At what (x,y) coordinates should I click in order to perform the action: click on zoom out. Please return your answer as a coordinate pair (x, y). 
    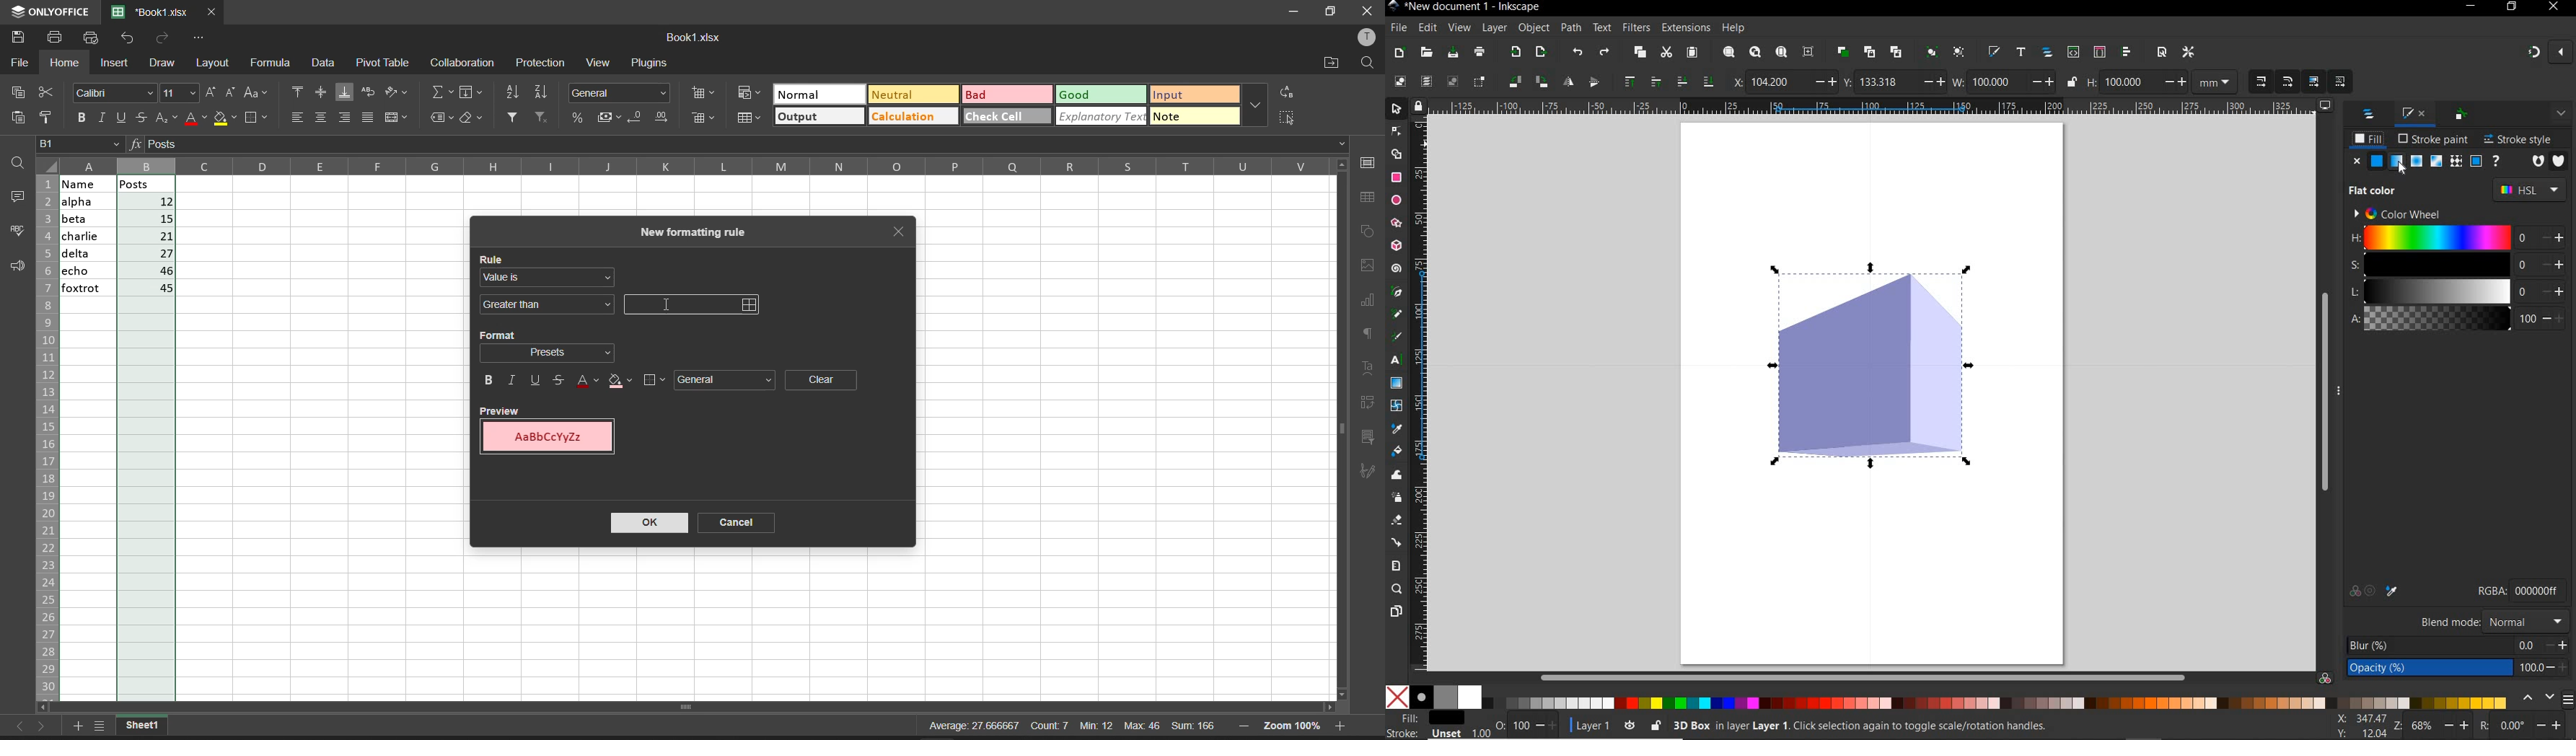
    Looking at the image, I should click on (1244, 725).